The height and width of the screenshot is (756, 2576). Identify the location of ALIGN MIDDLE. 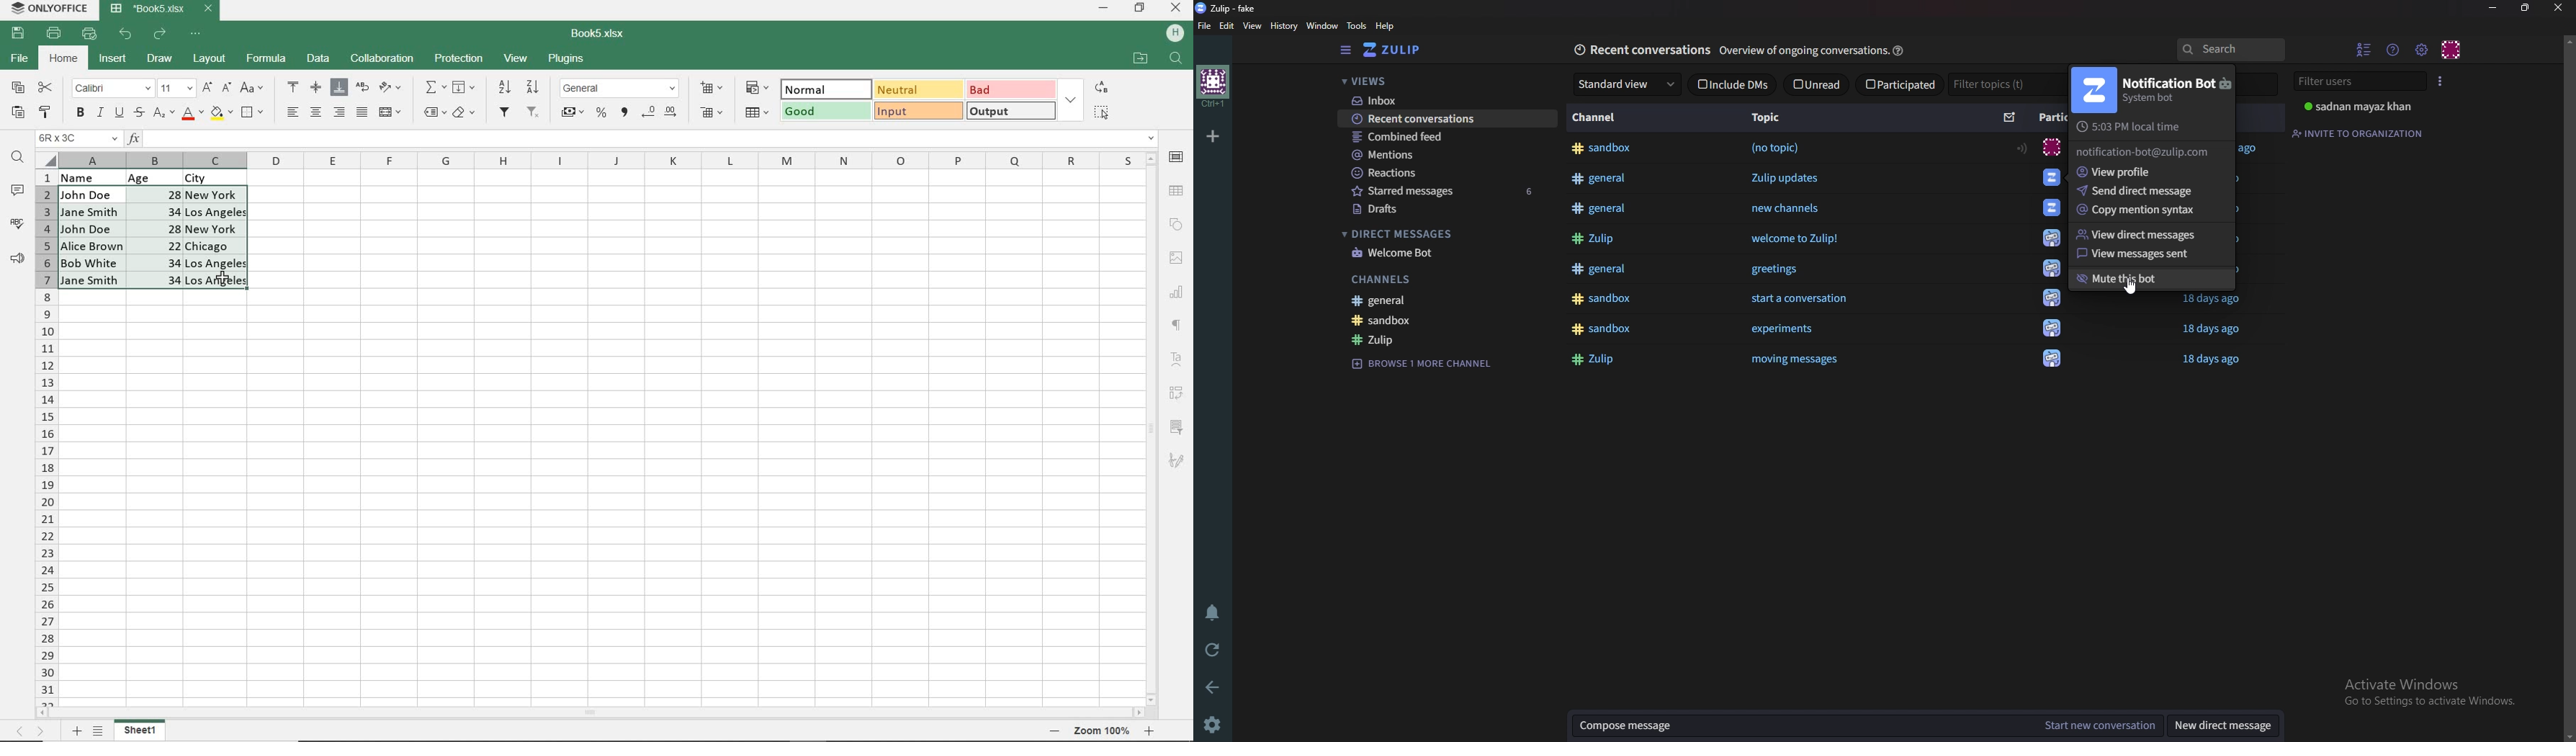
(315, 87).